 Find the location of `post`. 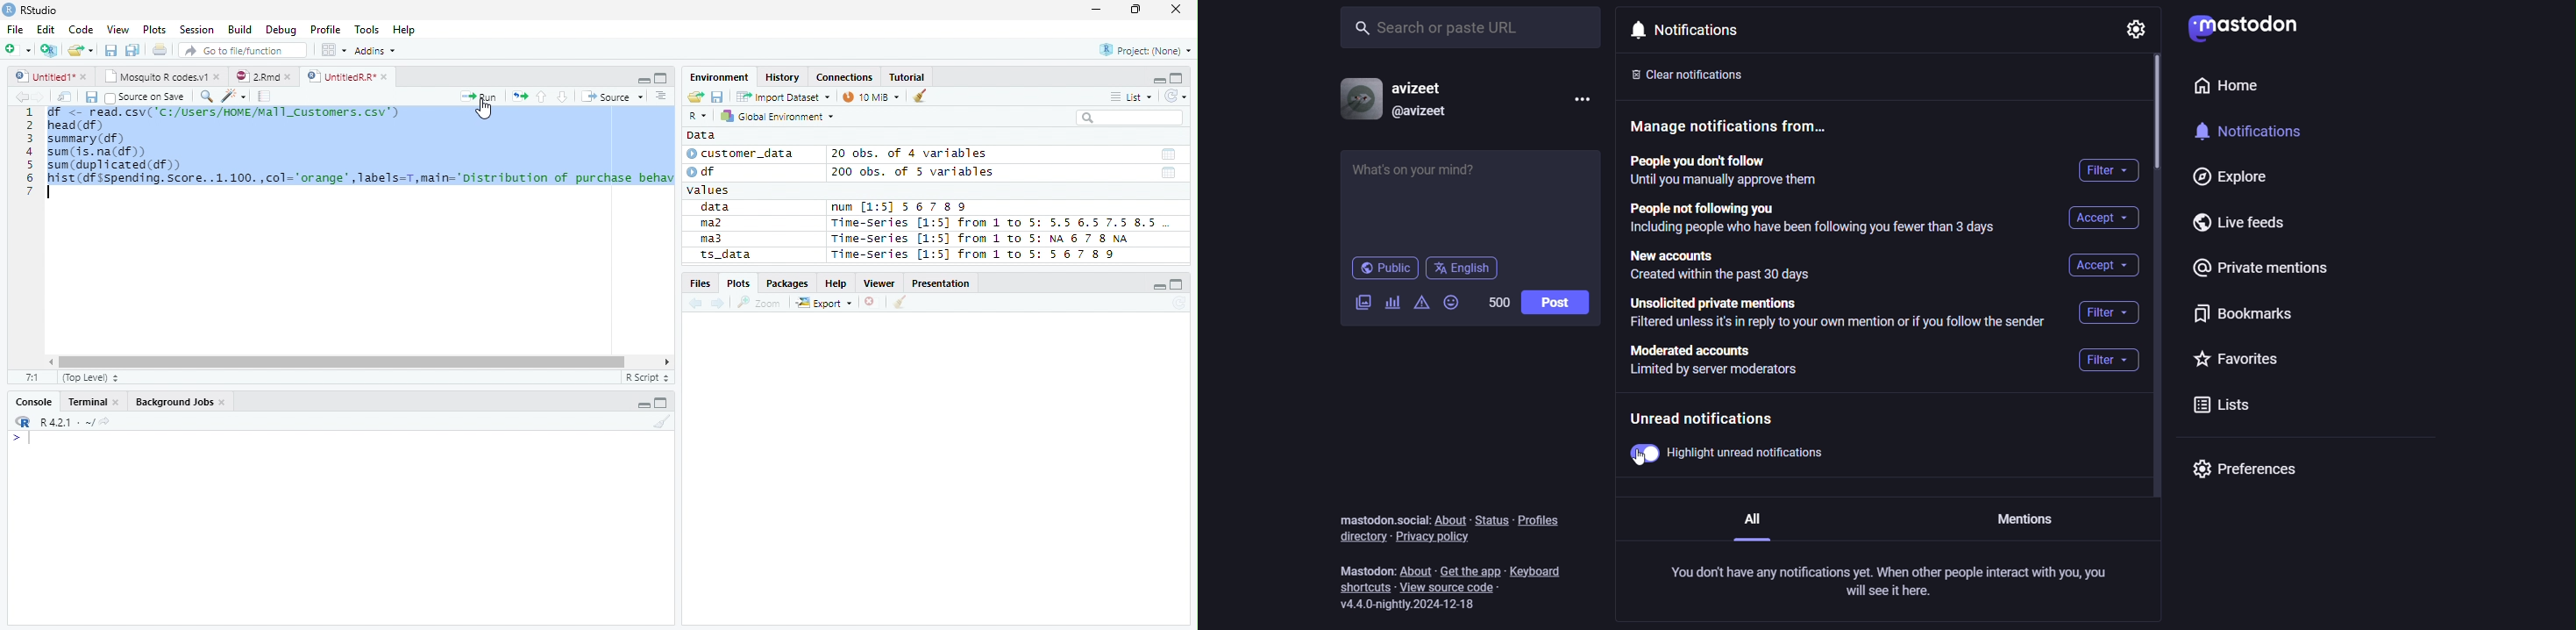

post is located at coordinates (1555, 303).